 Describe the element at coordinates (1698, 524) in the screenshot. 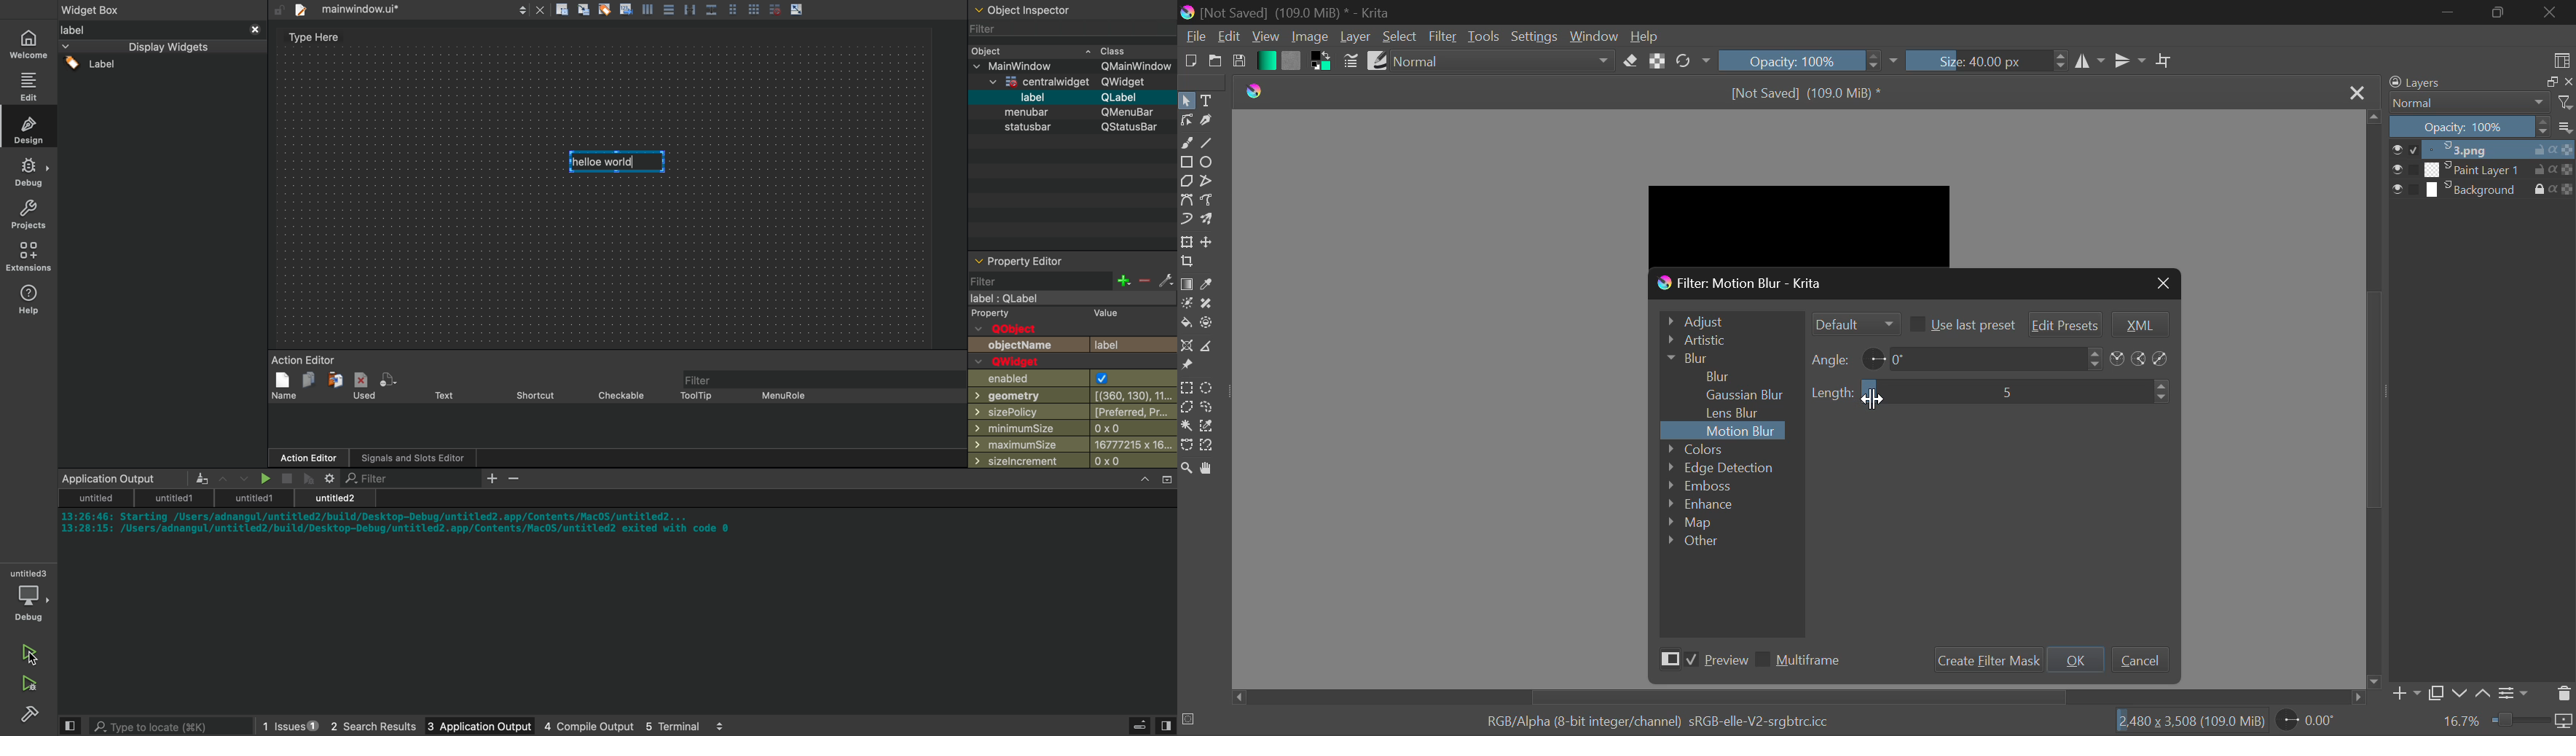

I see `Map` at that location.